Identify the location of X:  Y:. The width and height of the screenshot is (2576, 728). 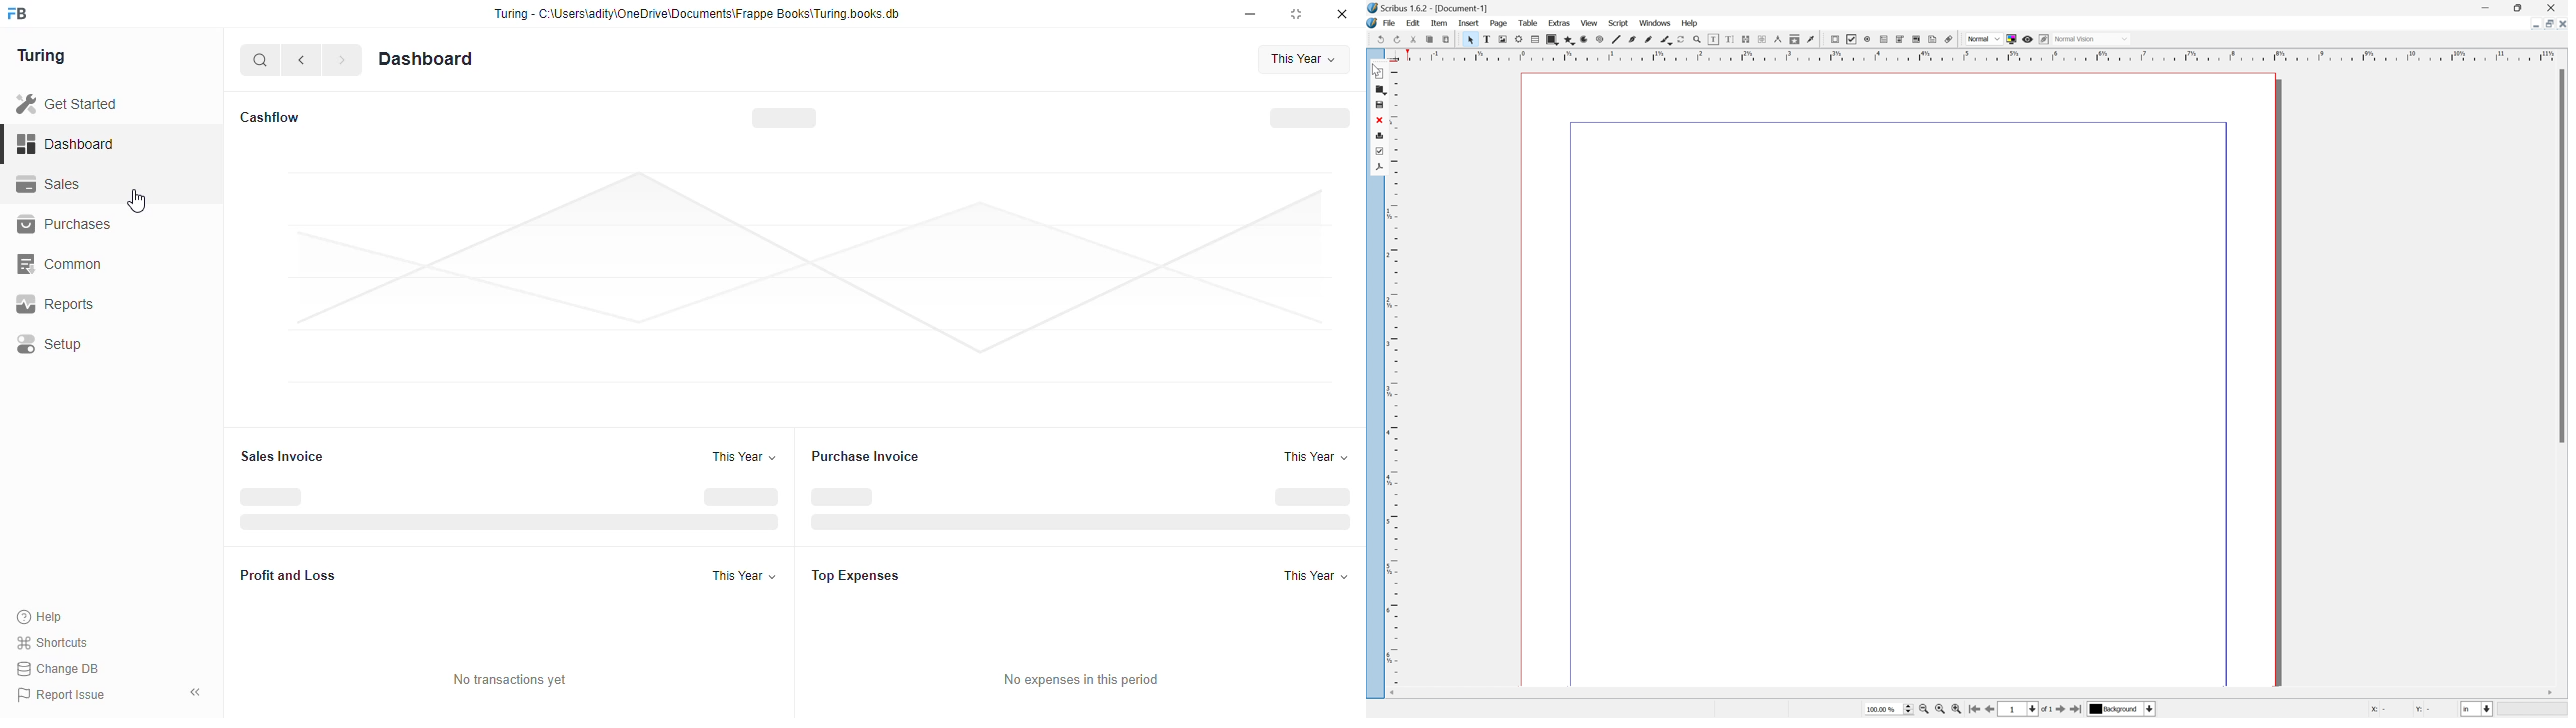
(2400, 708).